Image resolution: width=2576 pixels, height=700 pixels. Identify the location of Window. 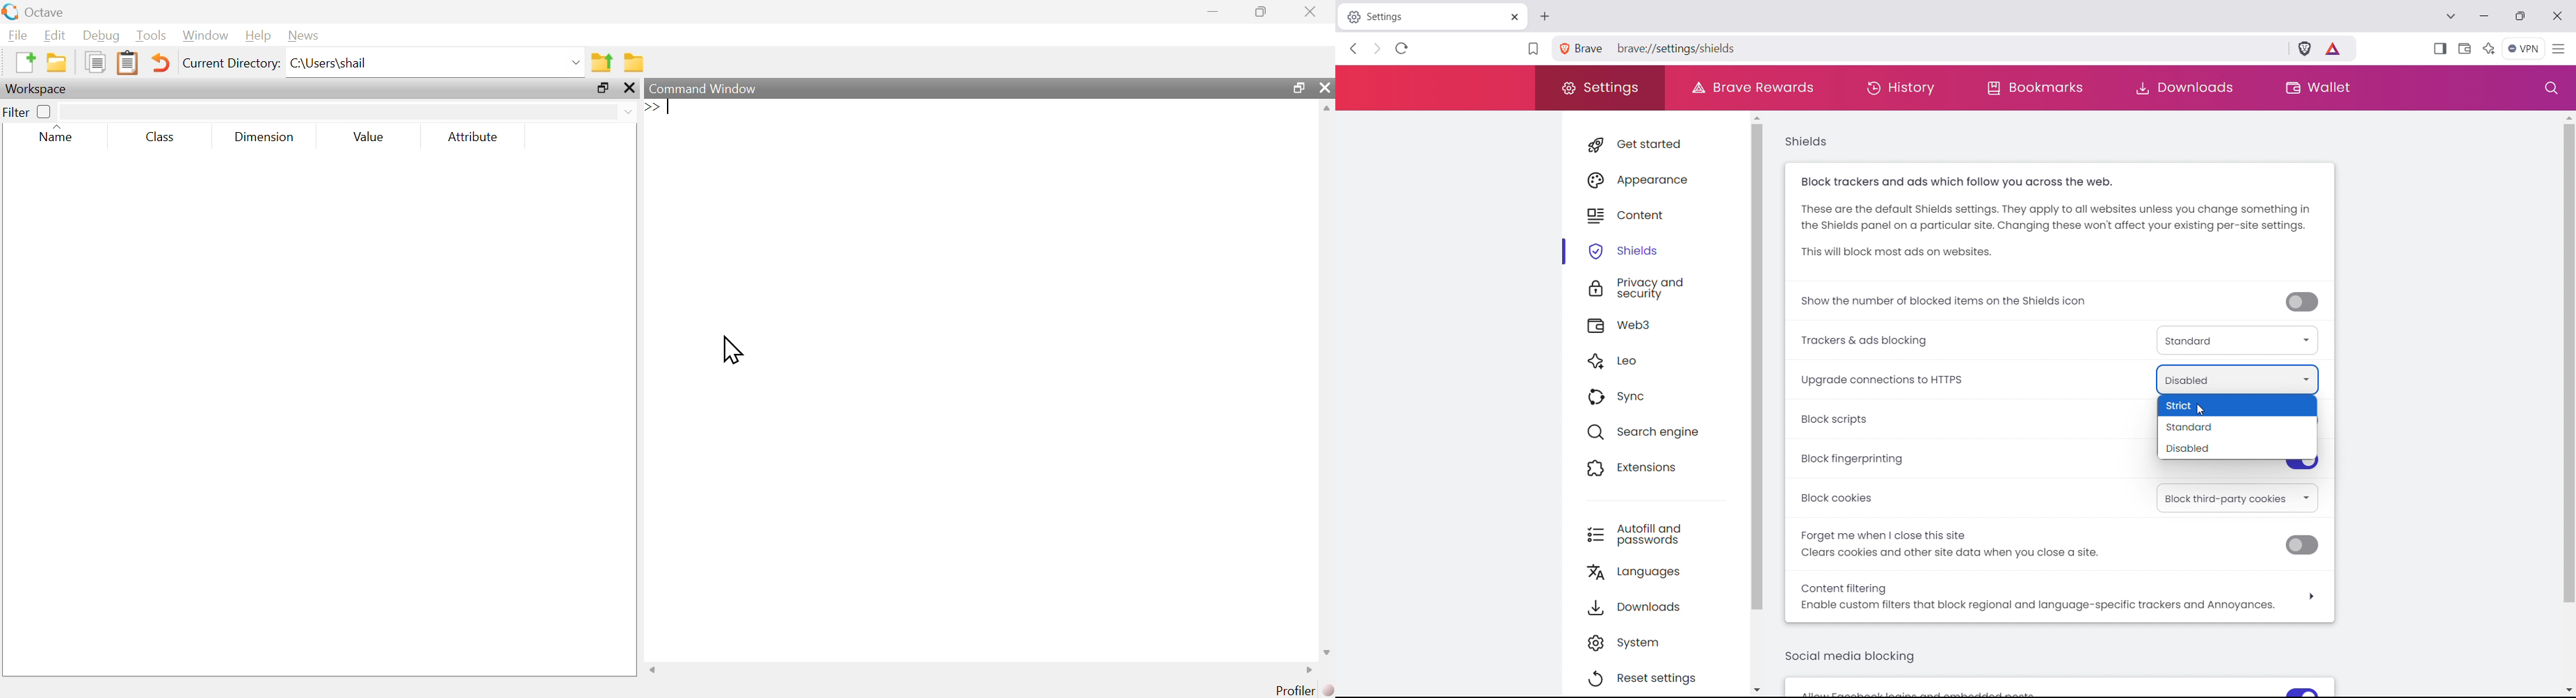
(204, 36).